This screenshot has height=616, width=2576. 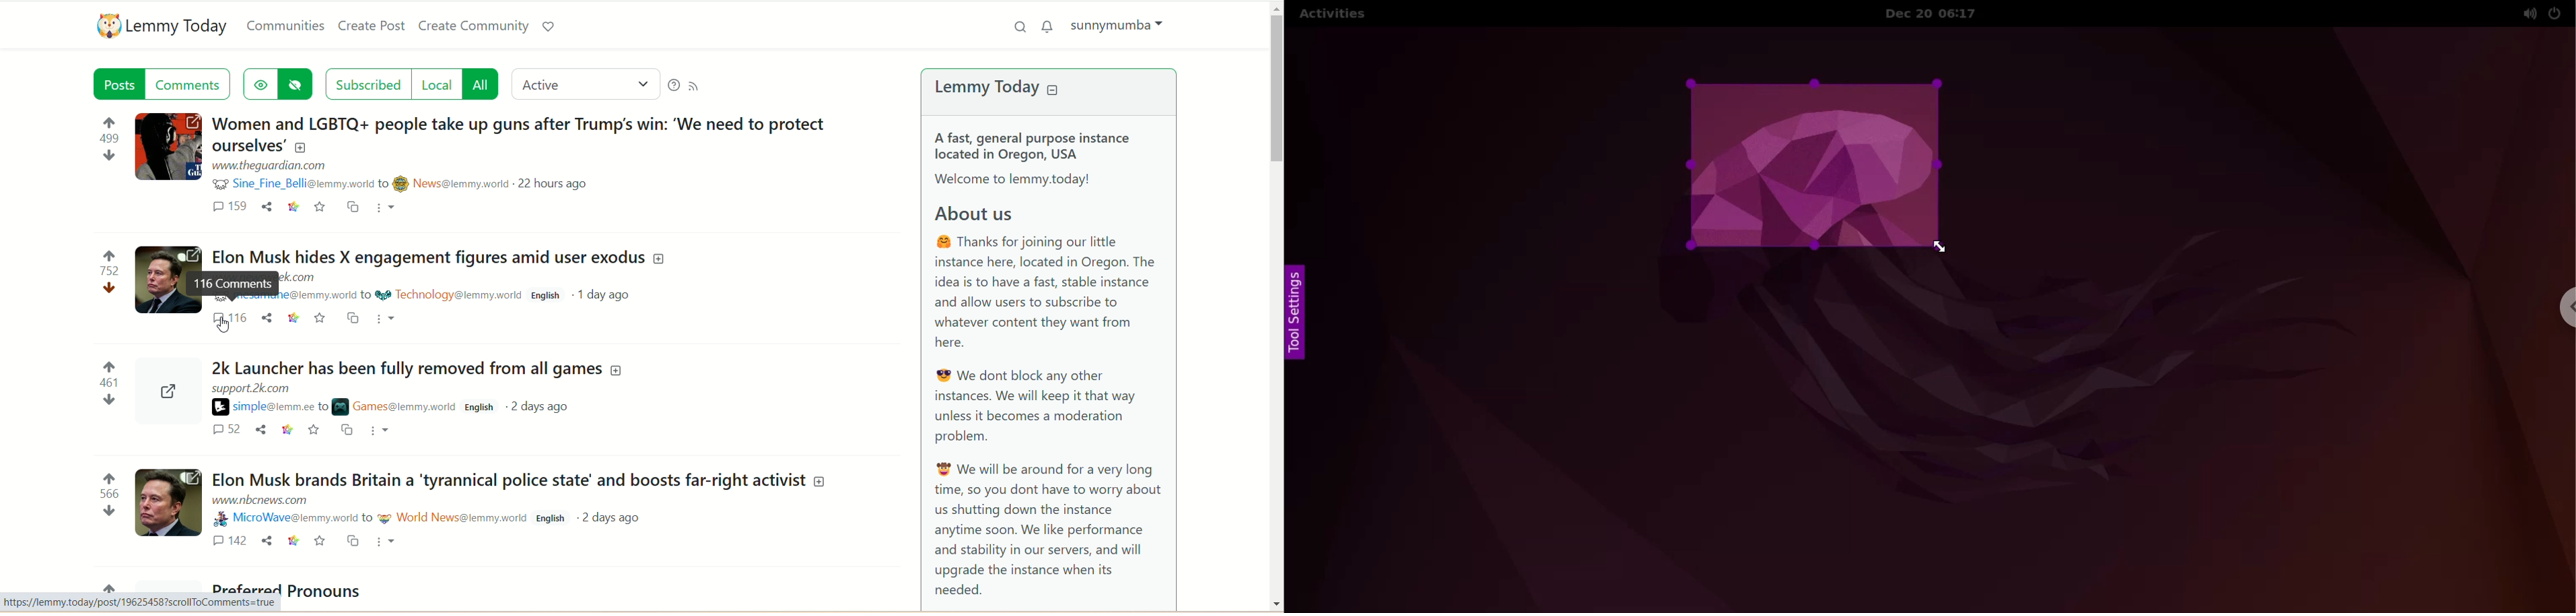 I want to click on more, so click(x=384, y=207).